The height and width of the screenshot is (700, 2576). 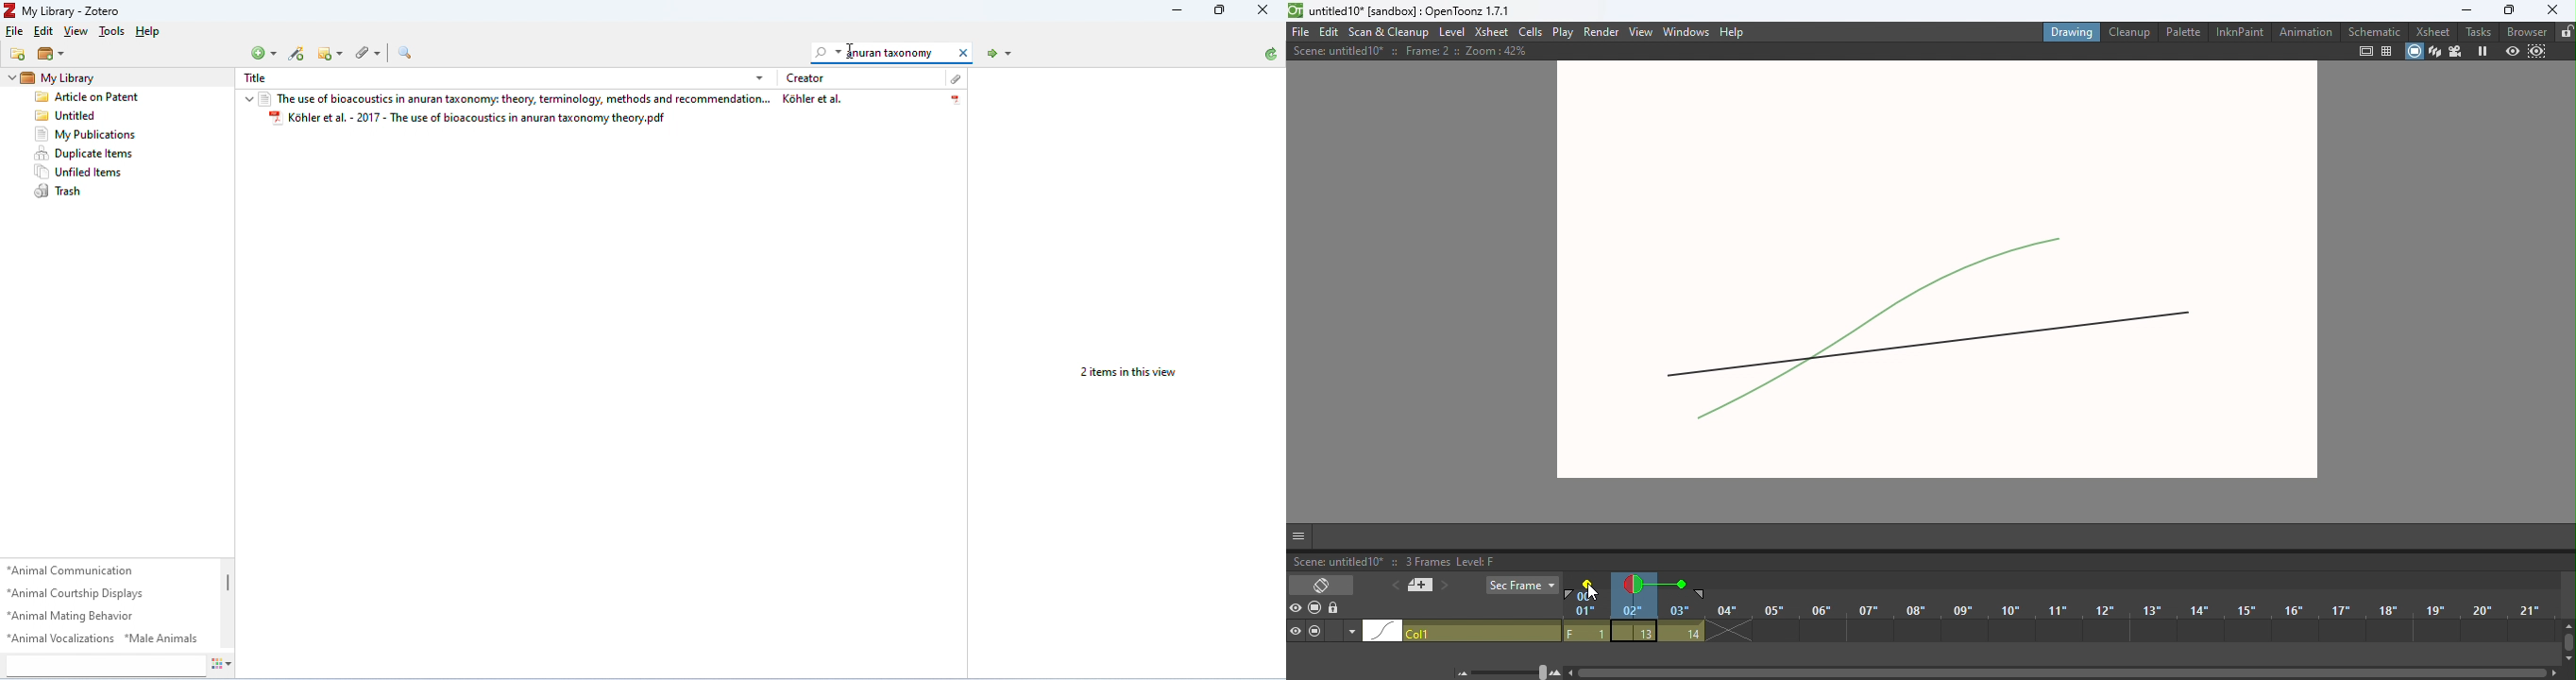 I want to click on New Note, so click(x=330, y=54).